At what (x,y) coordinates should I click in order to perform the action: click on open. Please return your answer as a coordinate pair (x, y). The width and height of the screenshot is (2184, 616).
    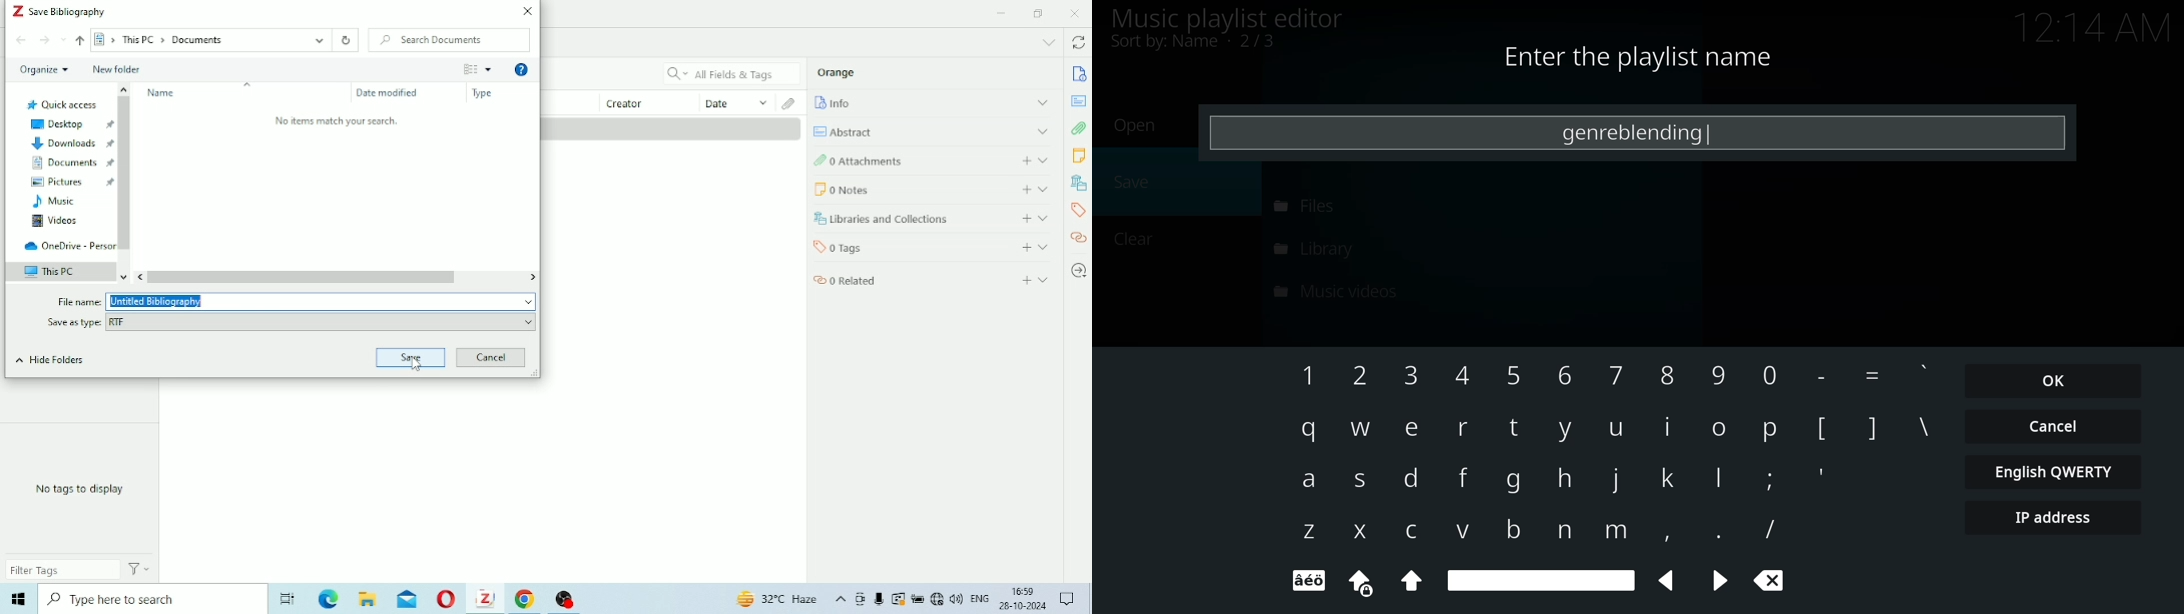
    Looking at the image, I should click on (1137, 125).